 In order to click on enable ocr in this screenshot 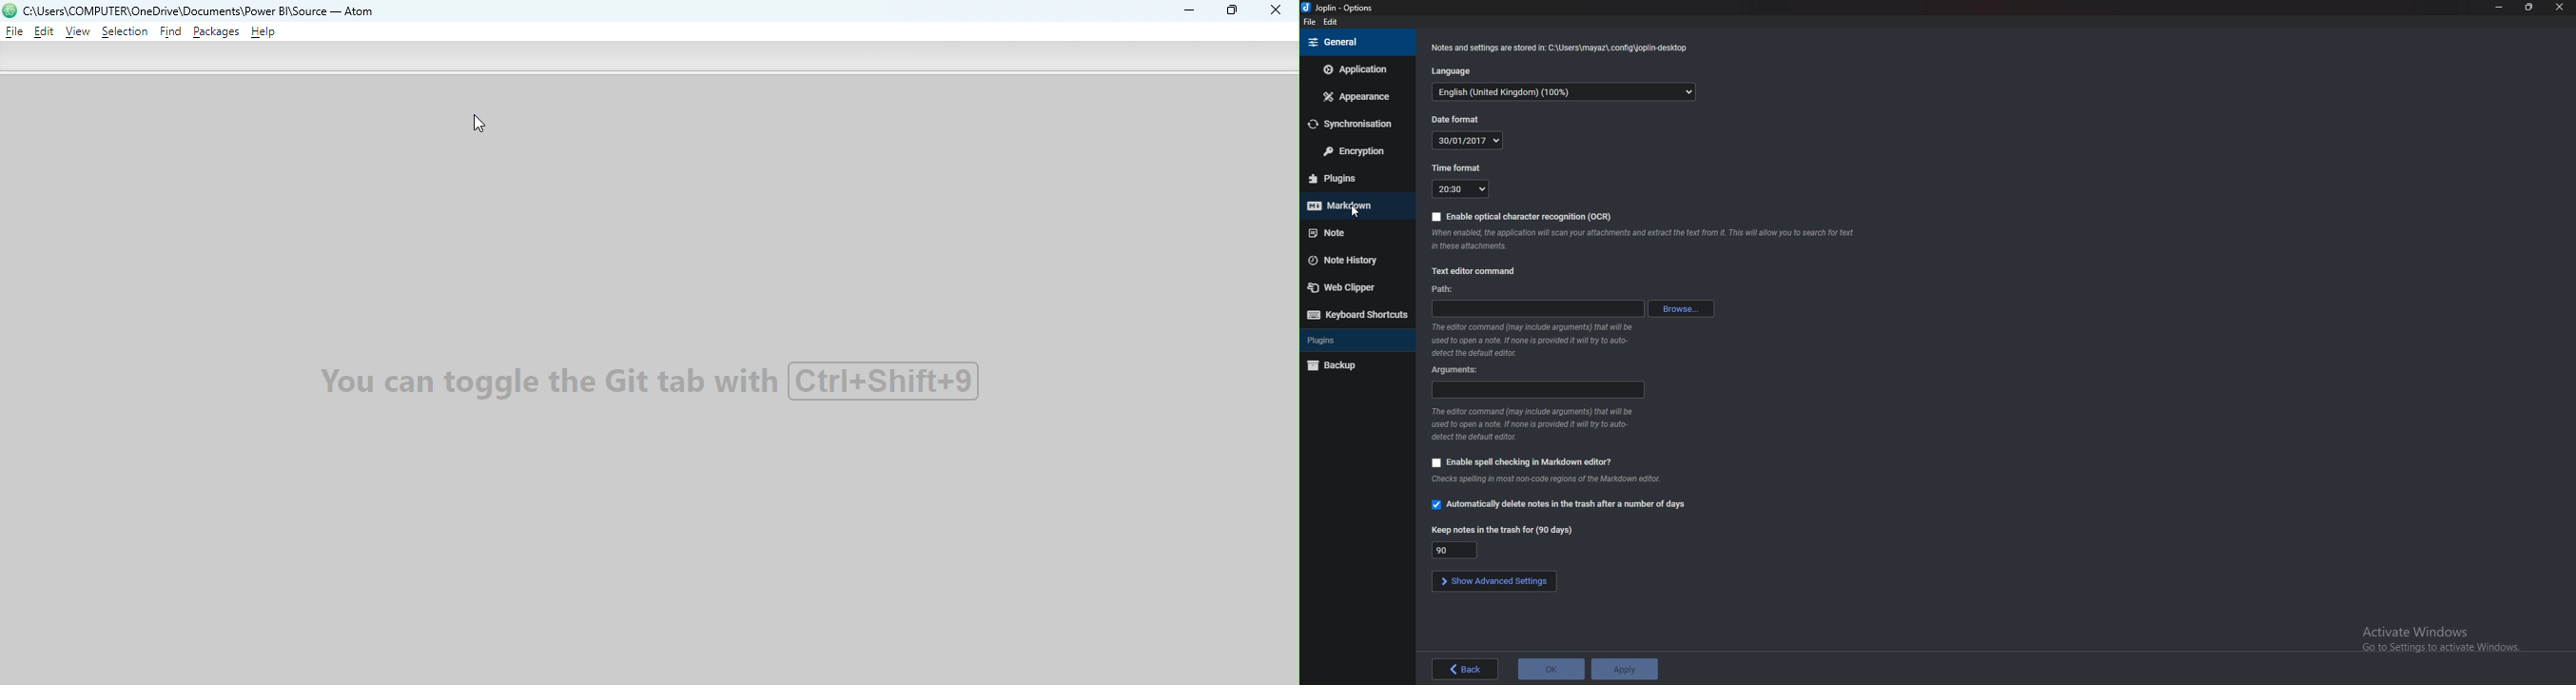, I will do `click(1523, 217)`.